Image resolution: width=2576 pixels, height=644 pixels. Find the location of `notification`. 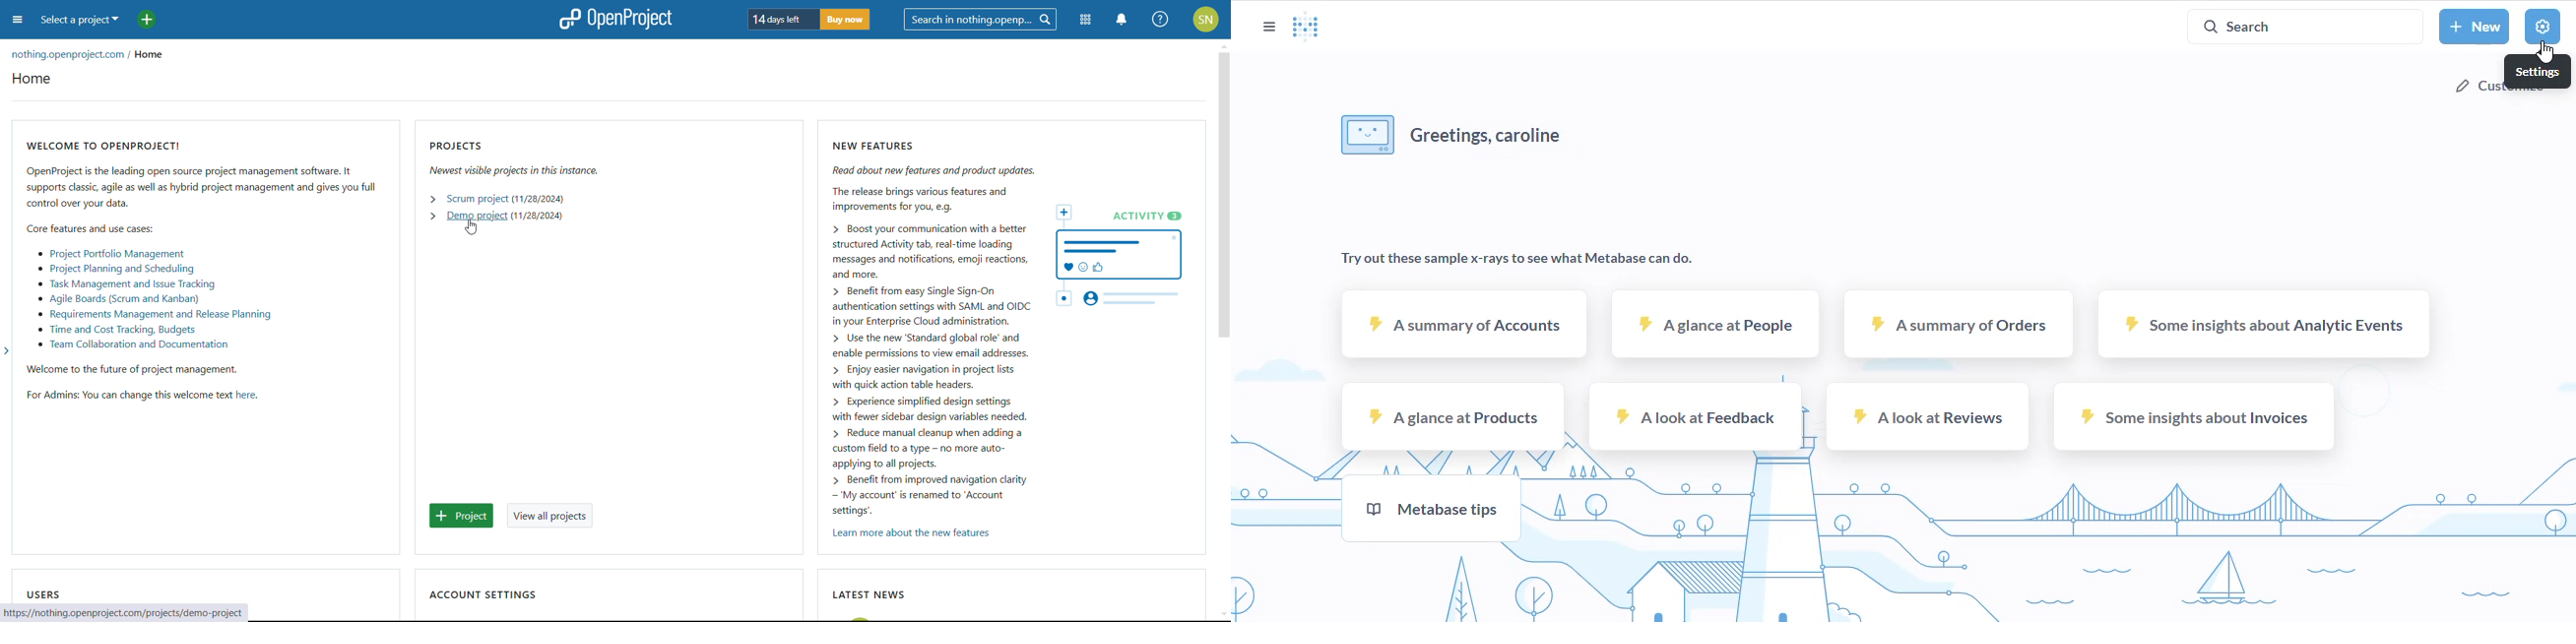

notification is located at coordinates (1122, 20).